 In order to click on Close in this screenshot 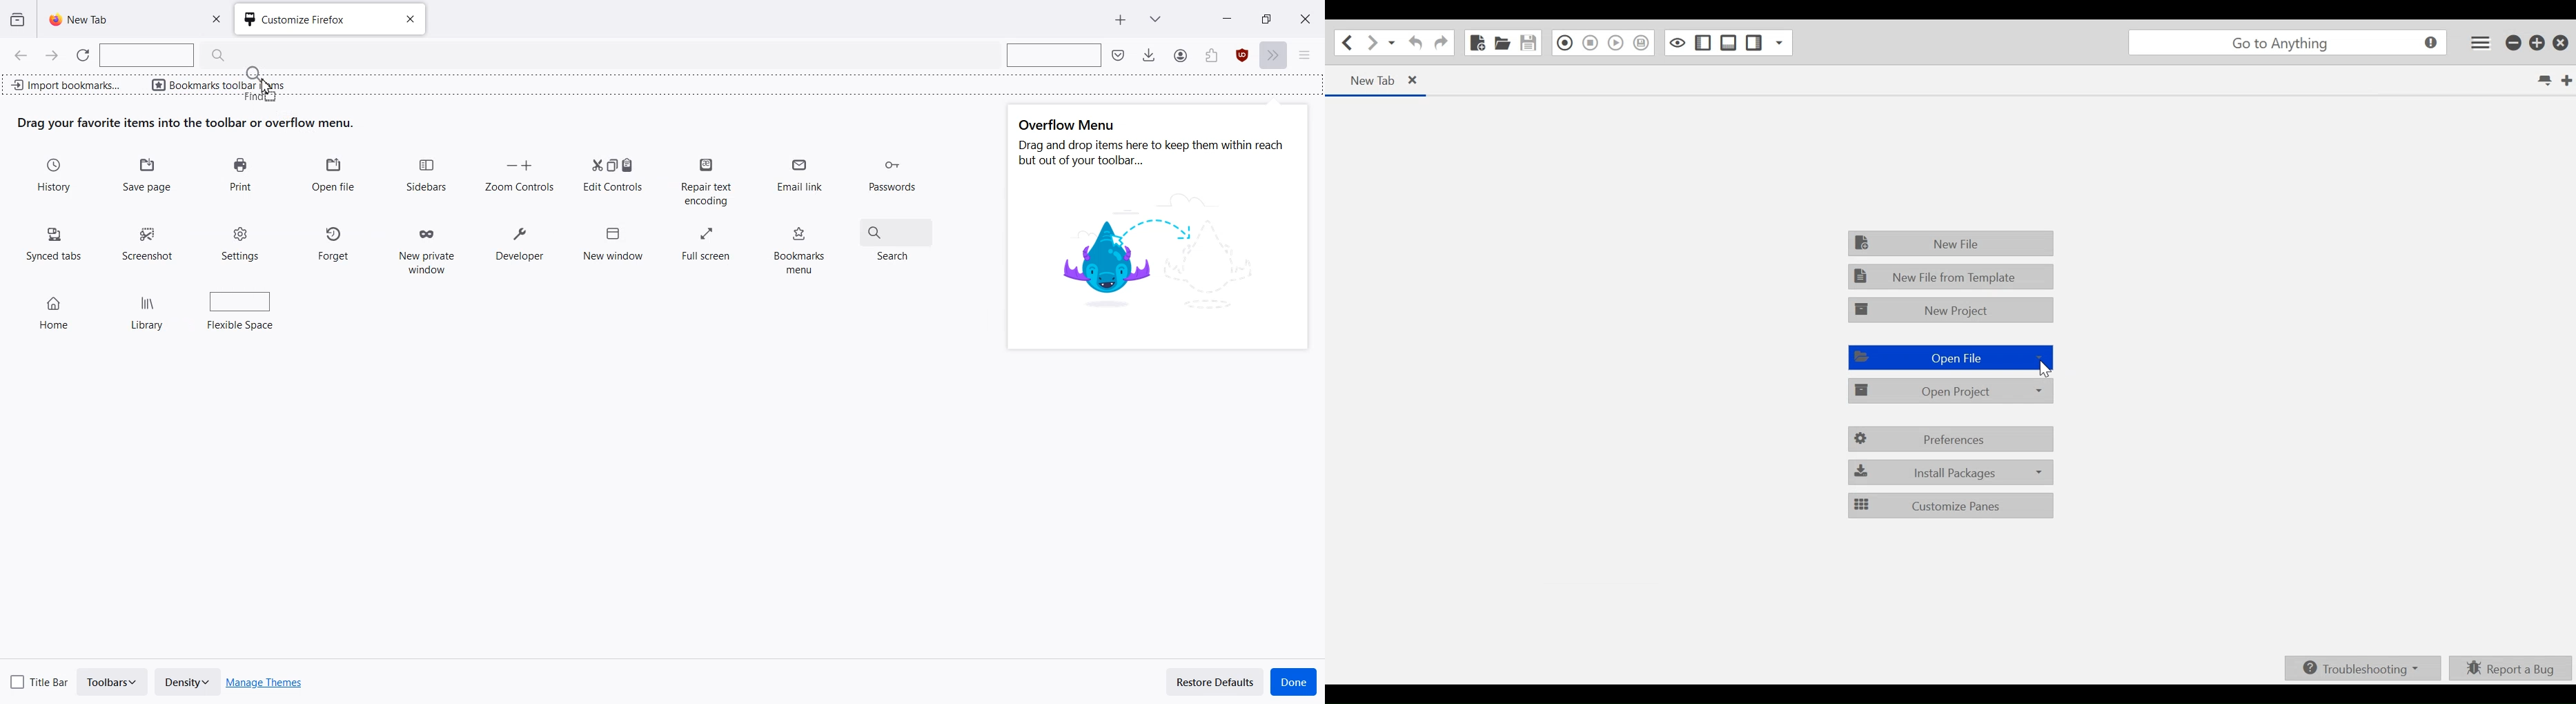, I will do `click(2561, 43)`.